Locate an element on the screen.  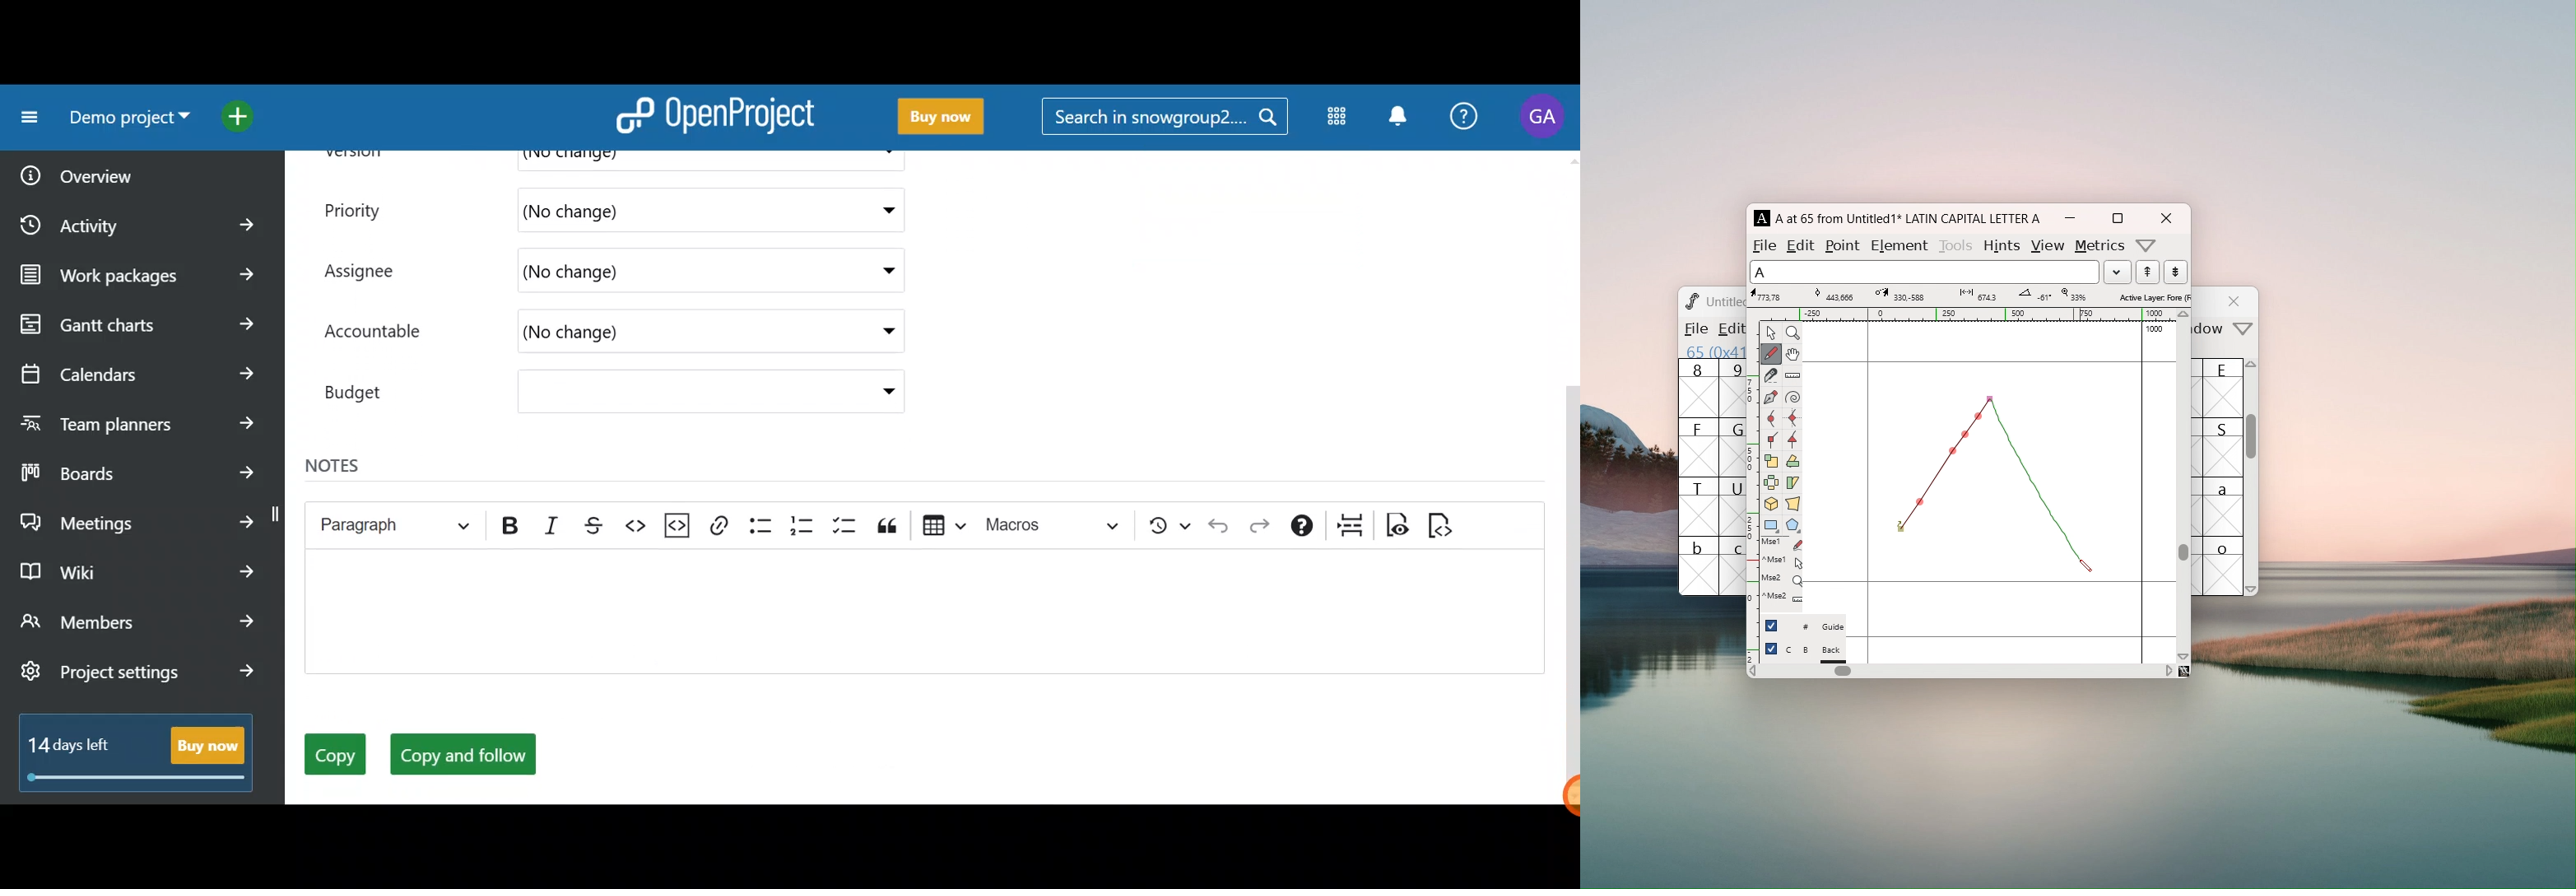
F is located at coordinates (1699, 447).